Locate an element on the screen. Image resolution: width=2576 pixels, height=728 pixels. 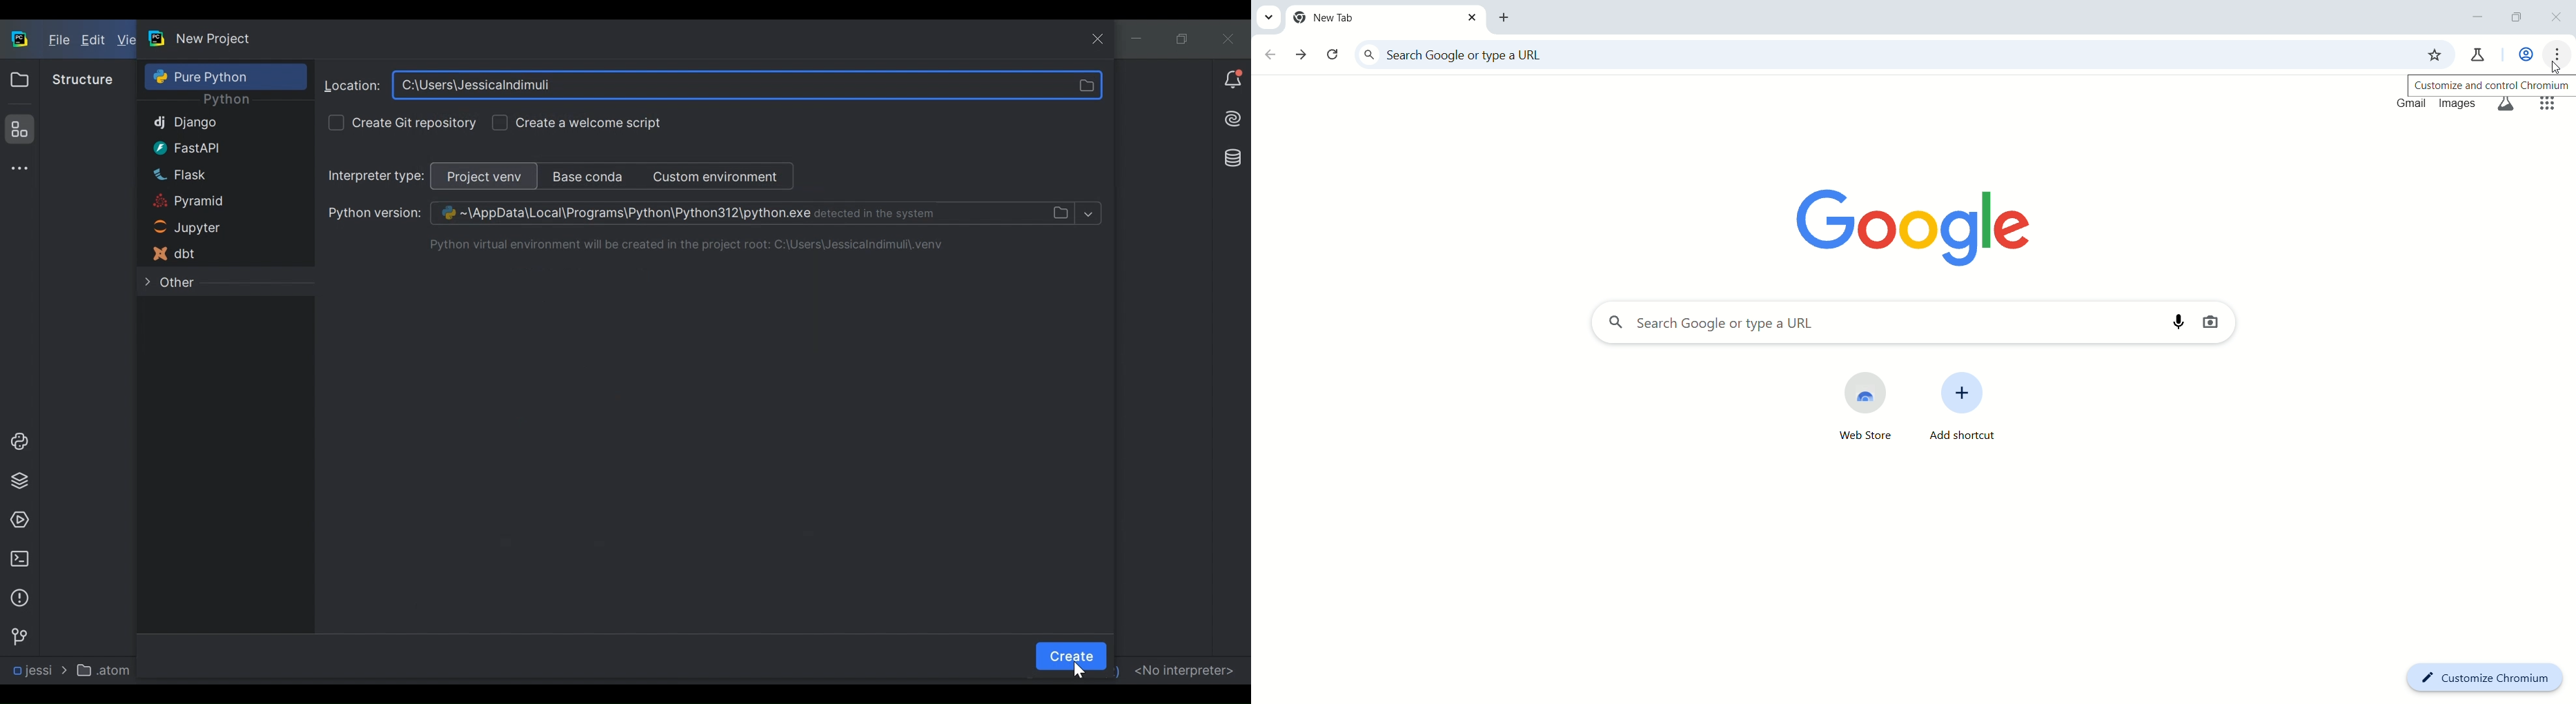
search tabs is located at coordinates (1267, 17).